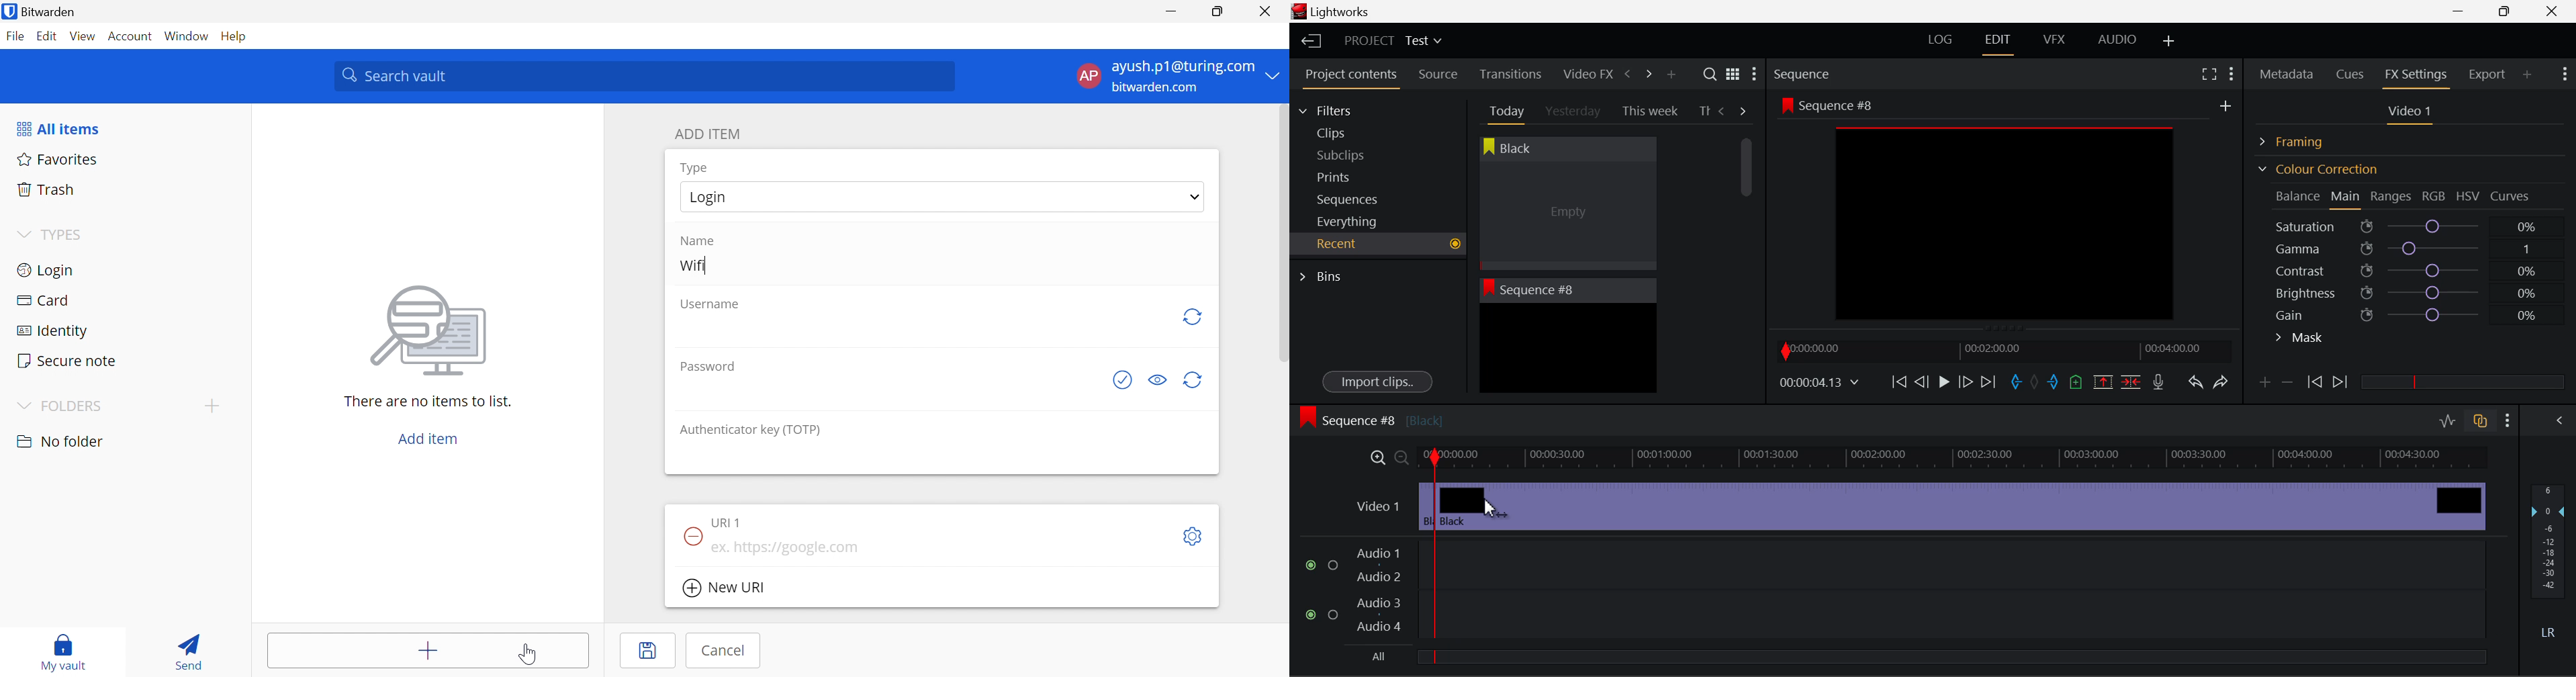  I want to click on FX Settings Panel Open, so click(2417, 76).